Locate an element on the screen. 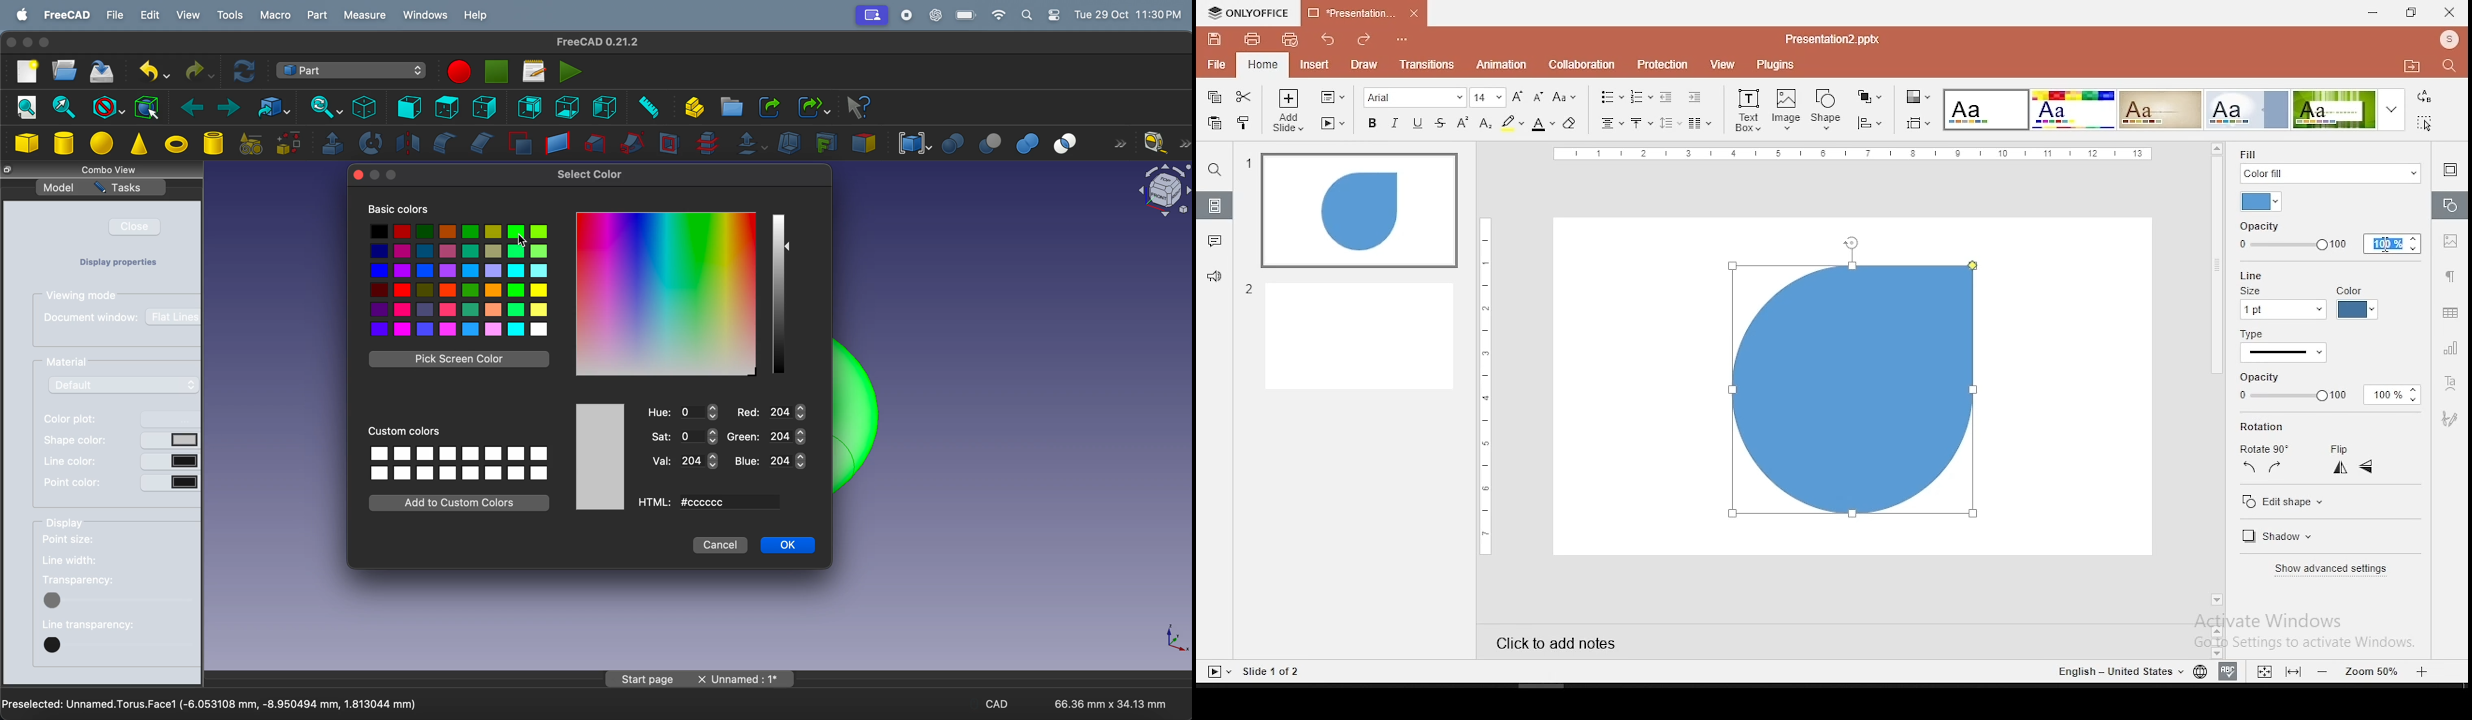  arrange objects is located at coordinates (1867, 97).